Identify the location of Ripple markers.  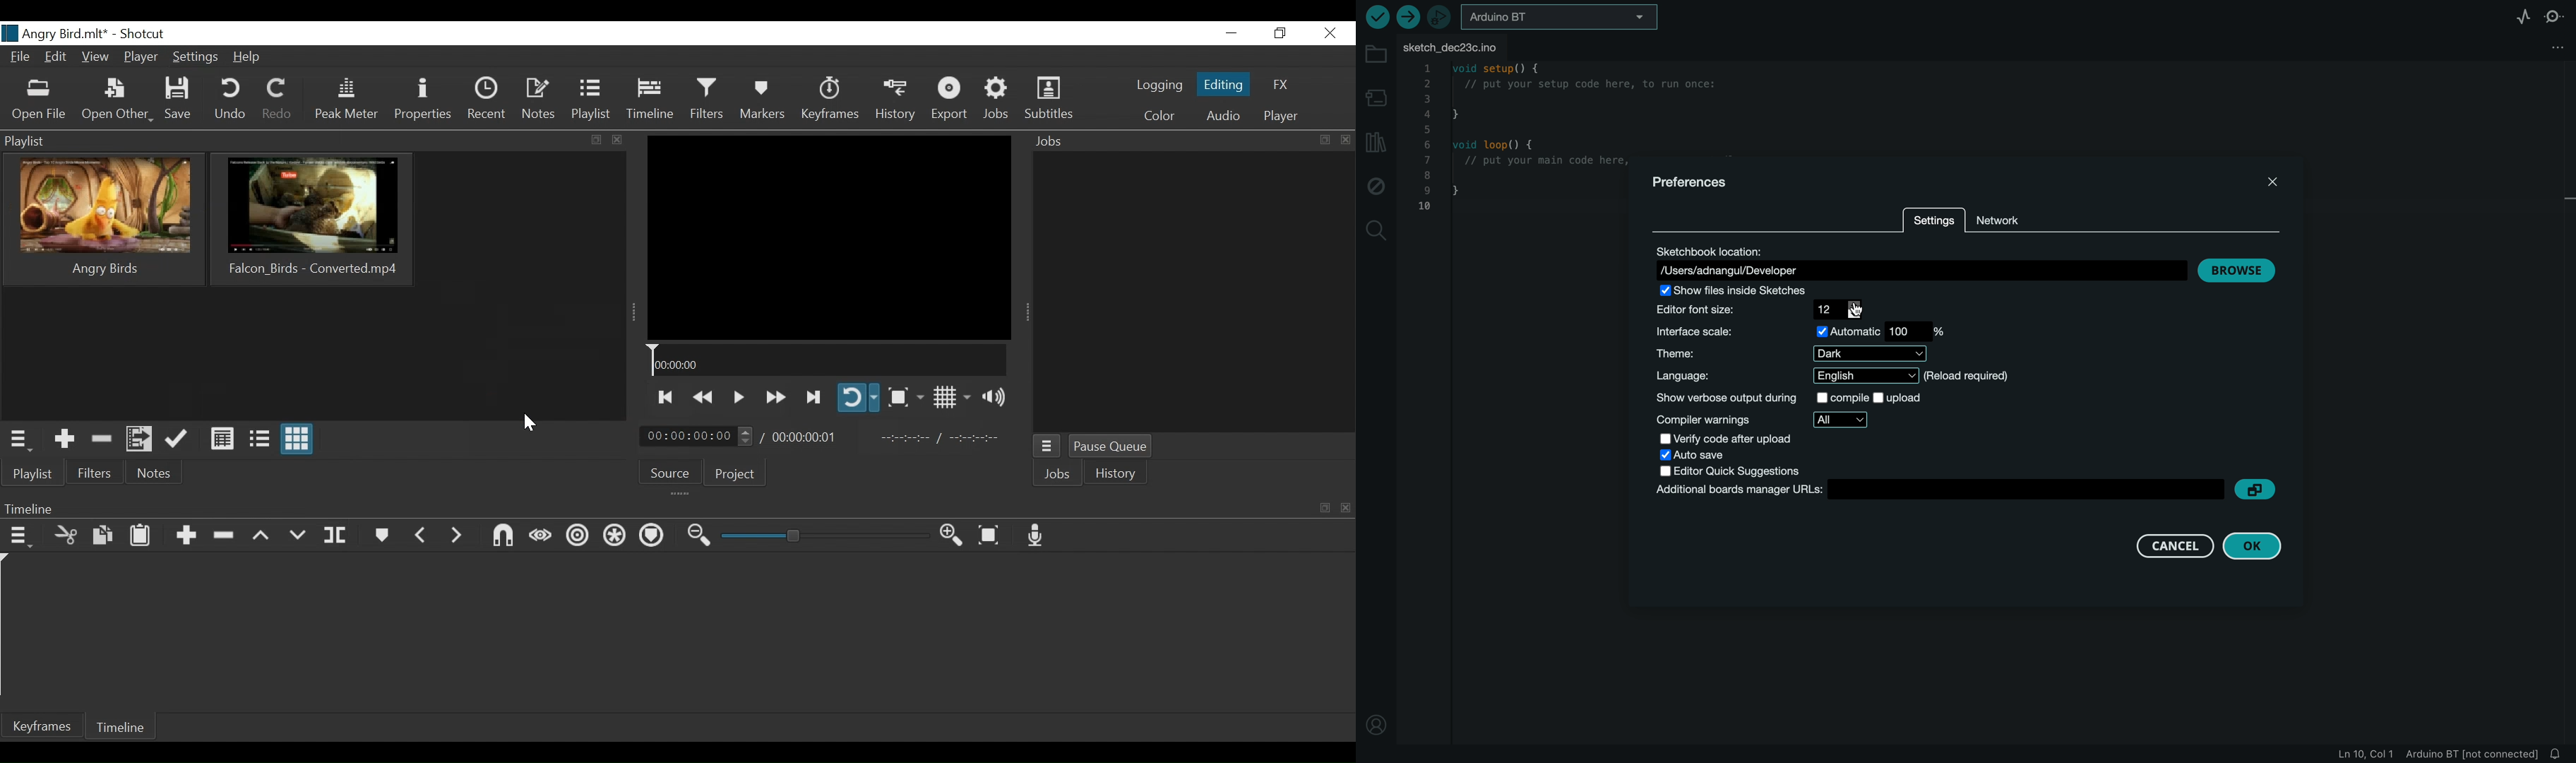
(653, 536).